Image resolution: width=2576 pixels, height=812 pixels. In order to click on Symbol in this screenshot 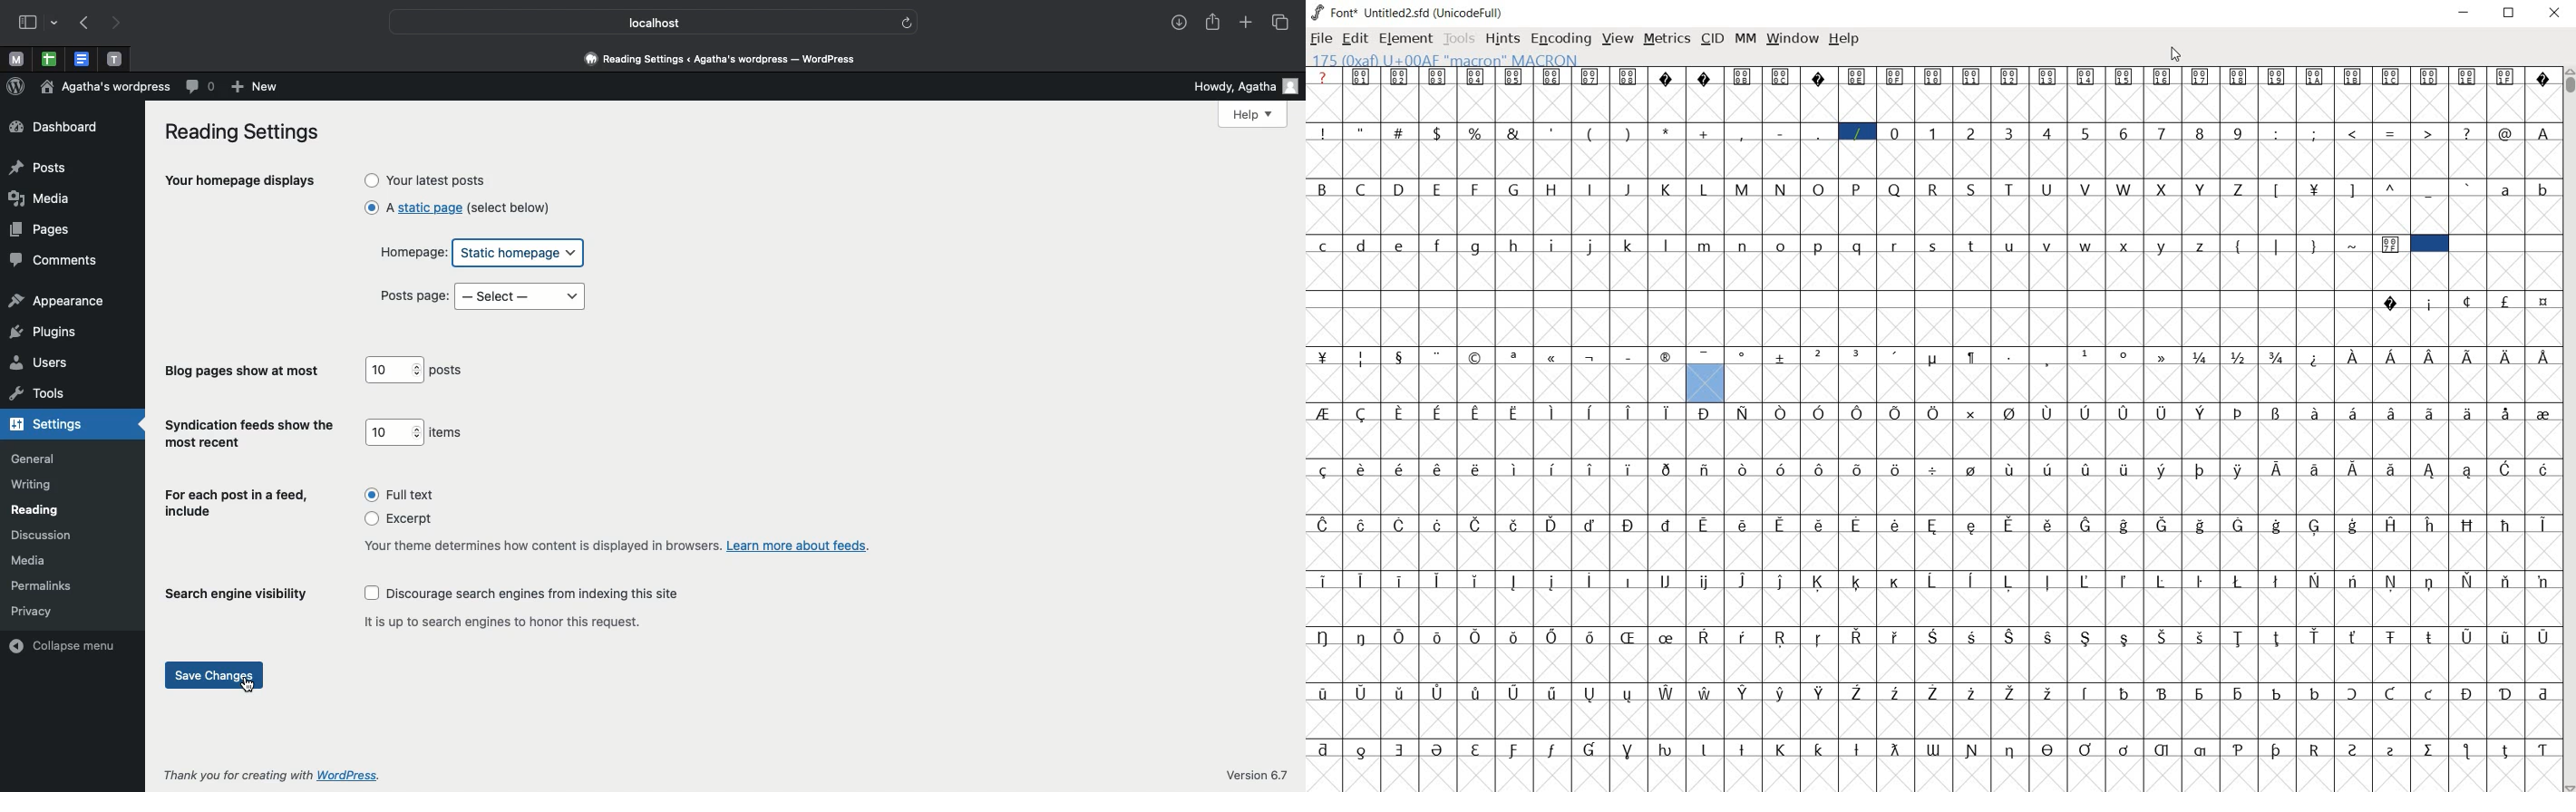, I will do `click(1933, 748)`.